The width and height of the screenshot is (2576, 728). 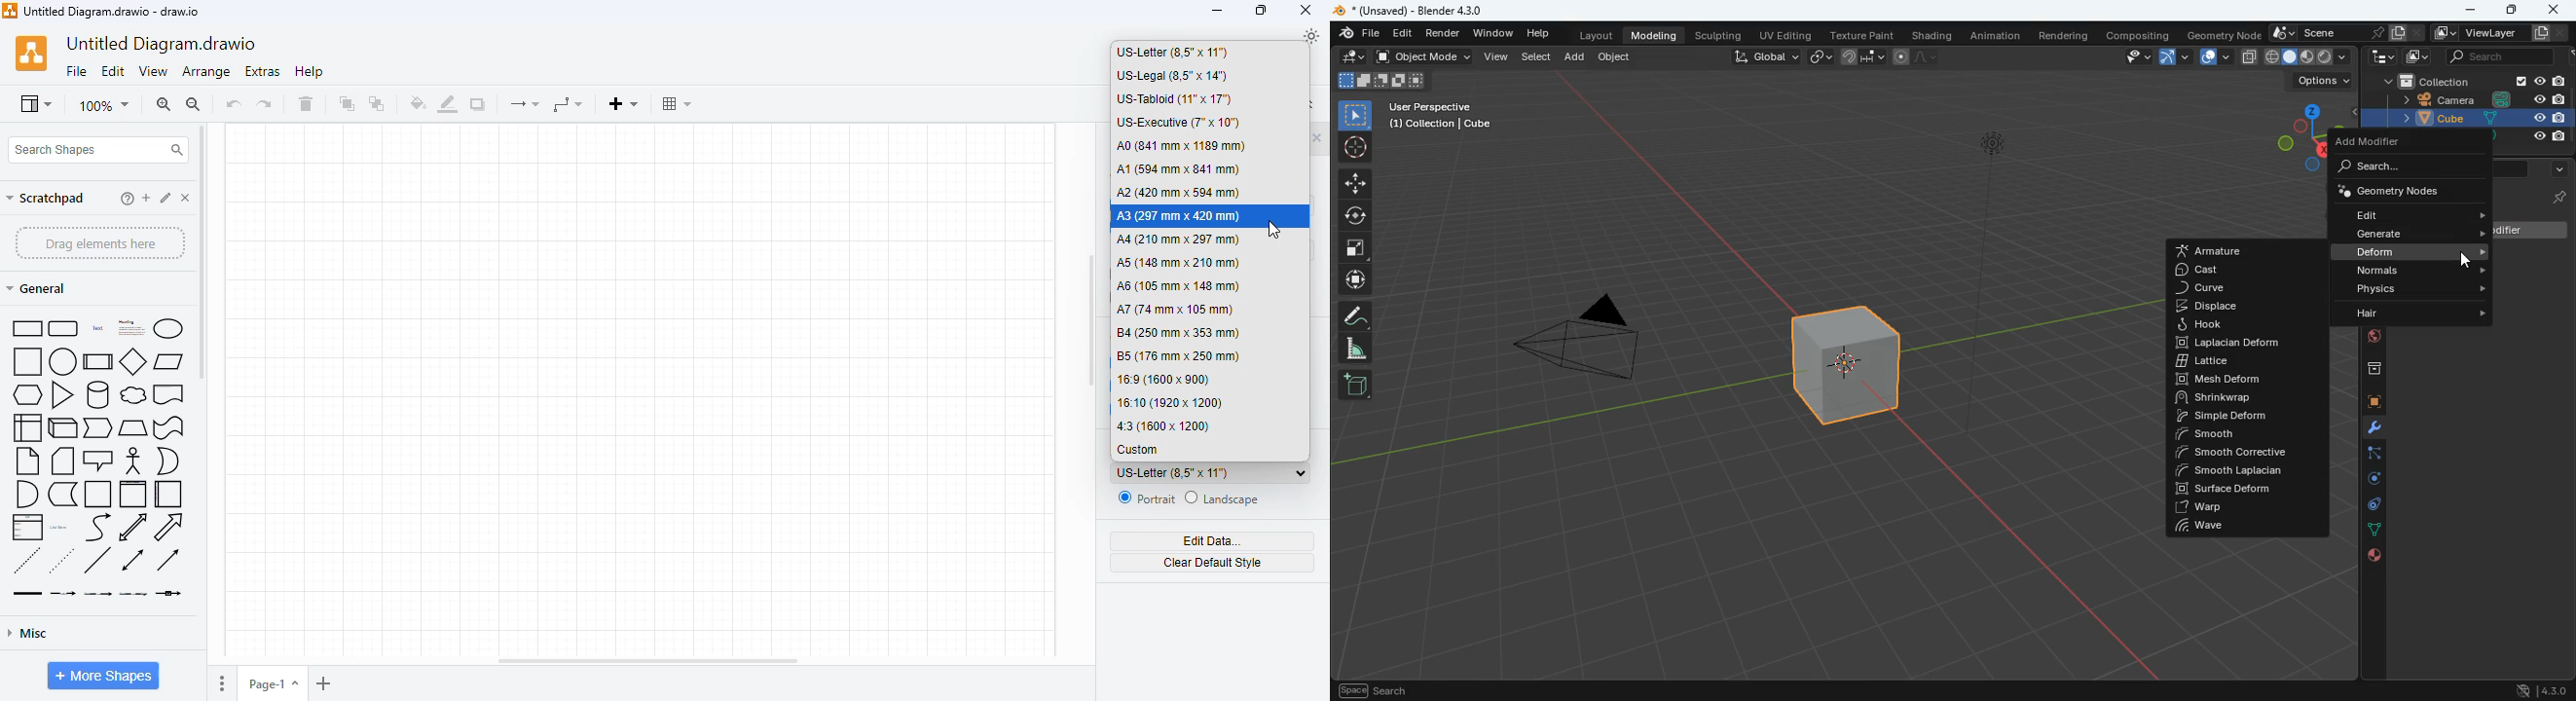 What do you see at coordinates (97, 328) in the screenshot?
I see `text` at bounding box center [97, 328].